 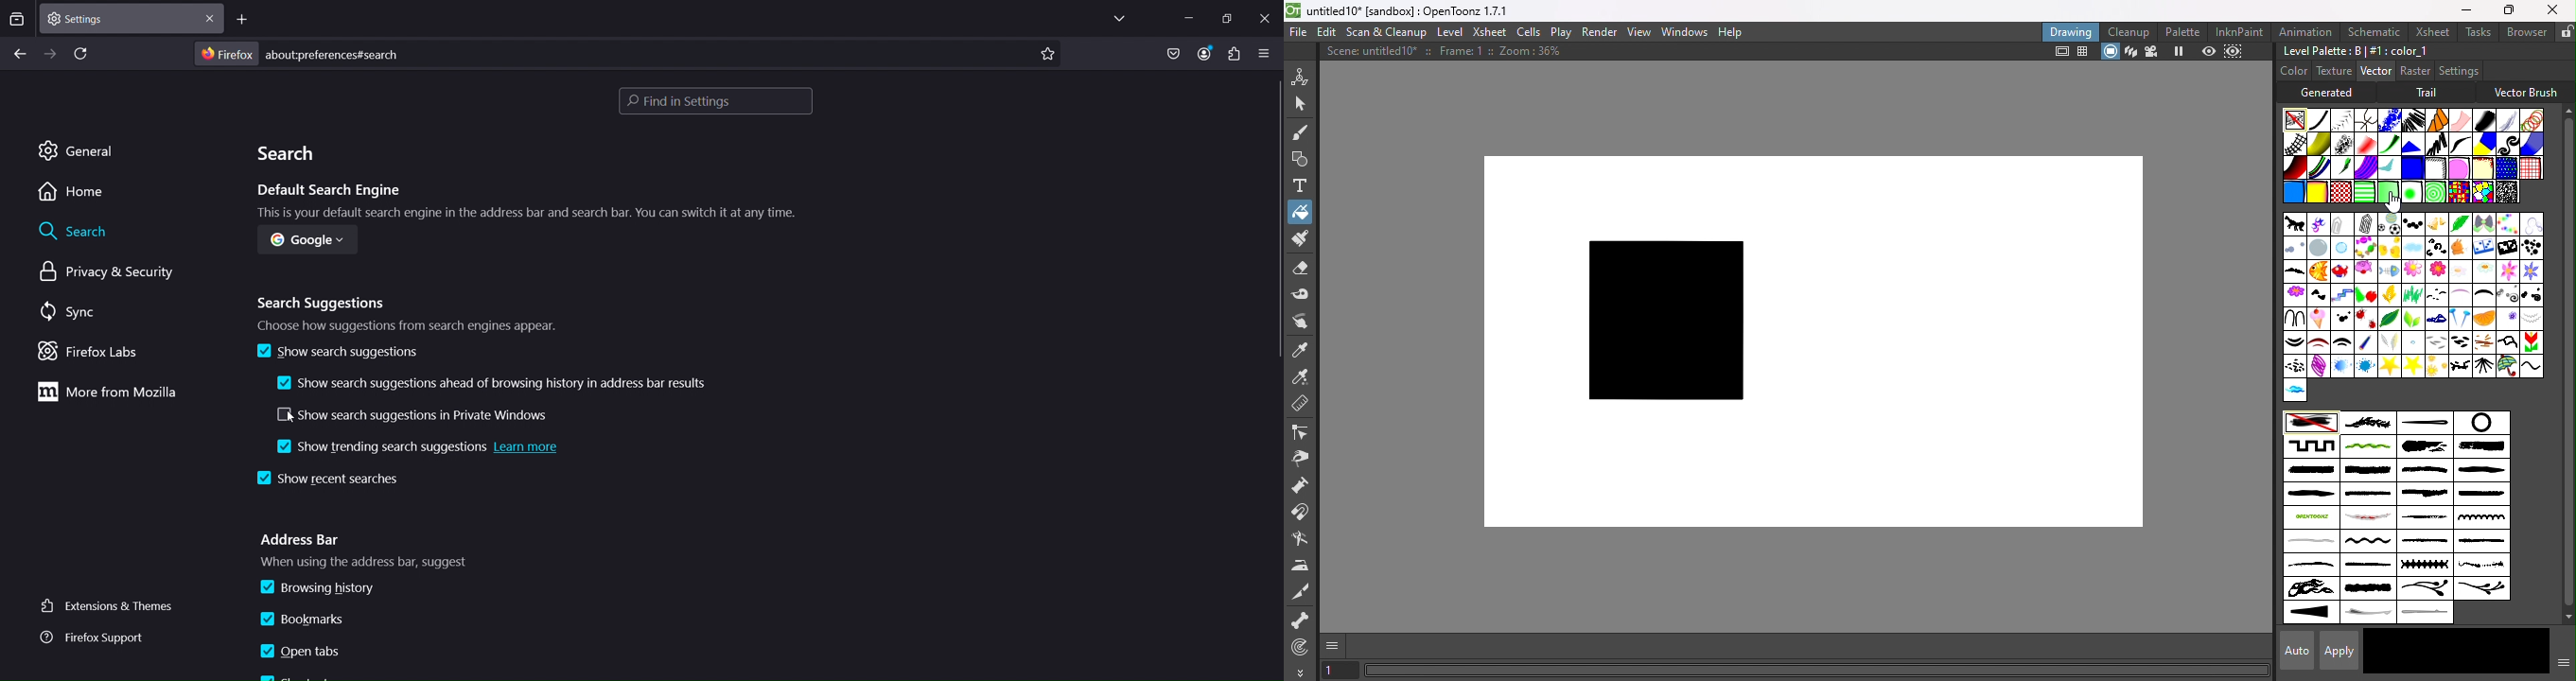 What do you see at coordinates (77, 233) in the screenshot?
I see `search` at bounding box center [77, 233].